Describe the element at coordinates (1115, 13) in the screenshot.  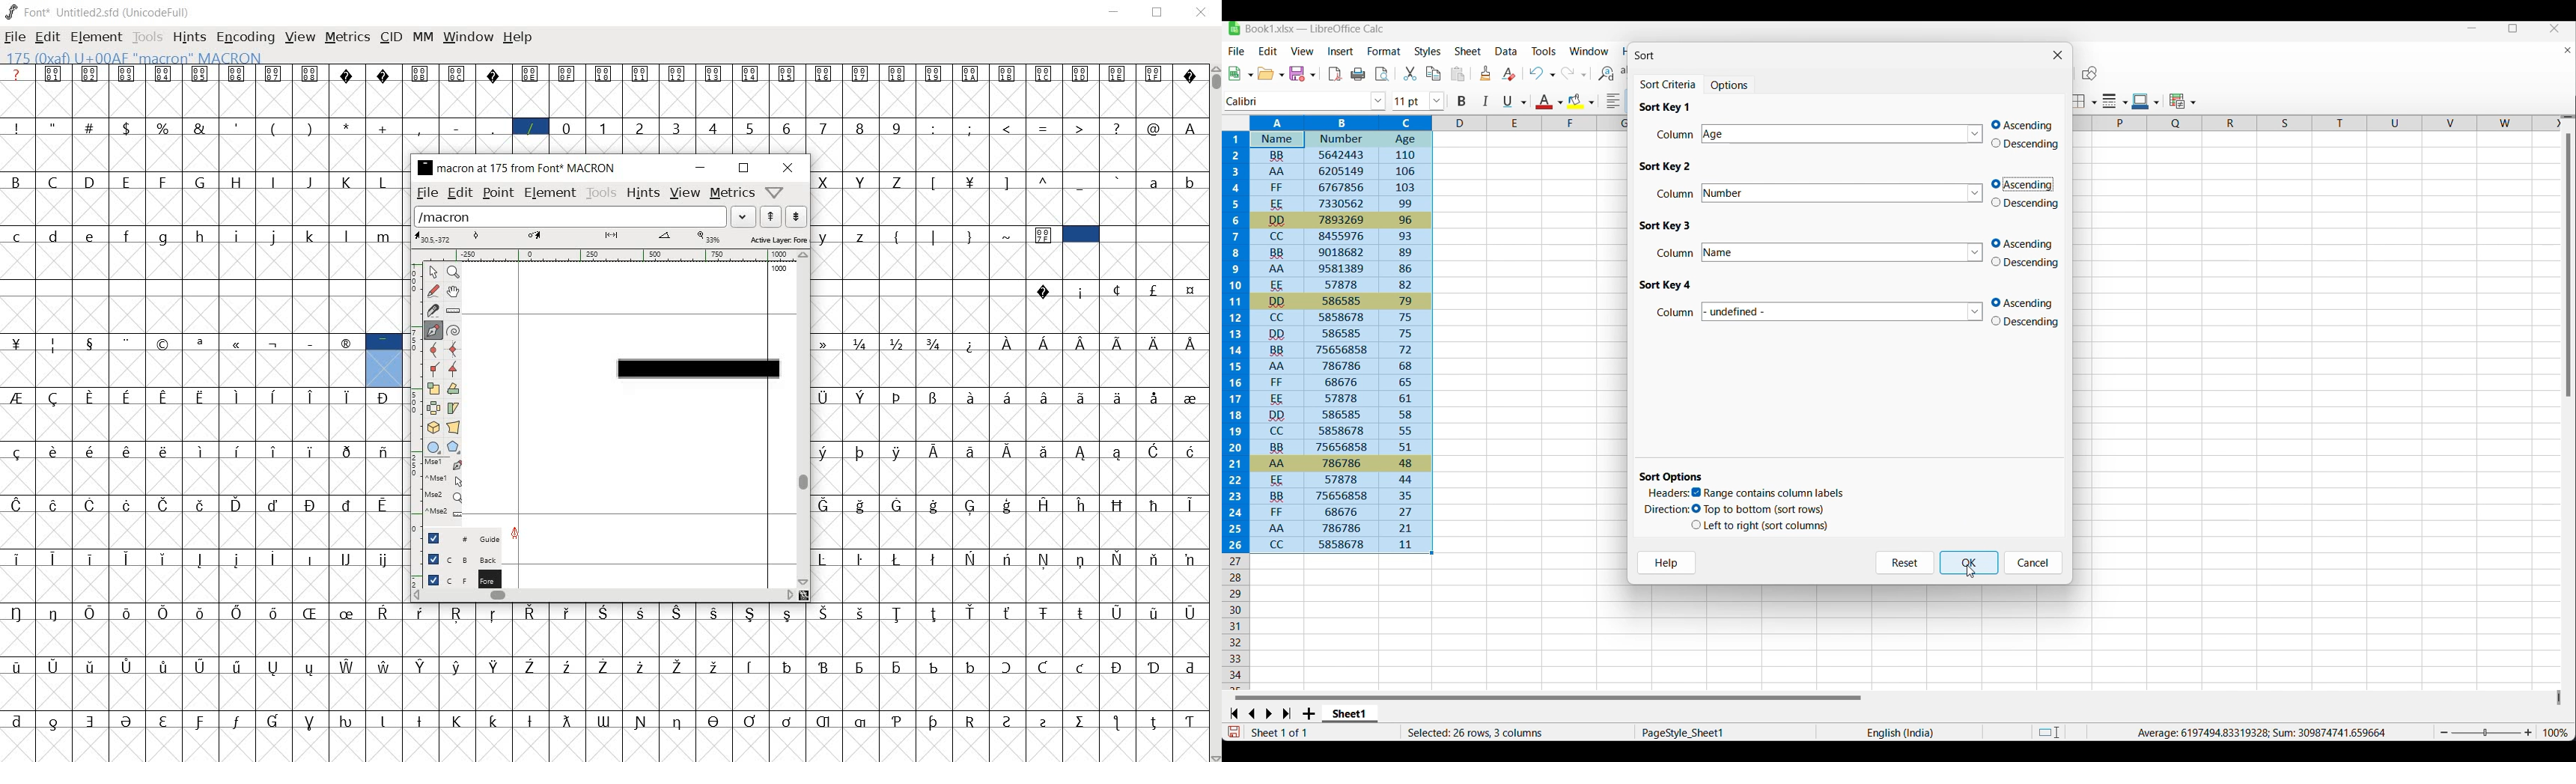
I see `Minimize` at that location.